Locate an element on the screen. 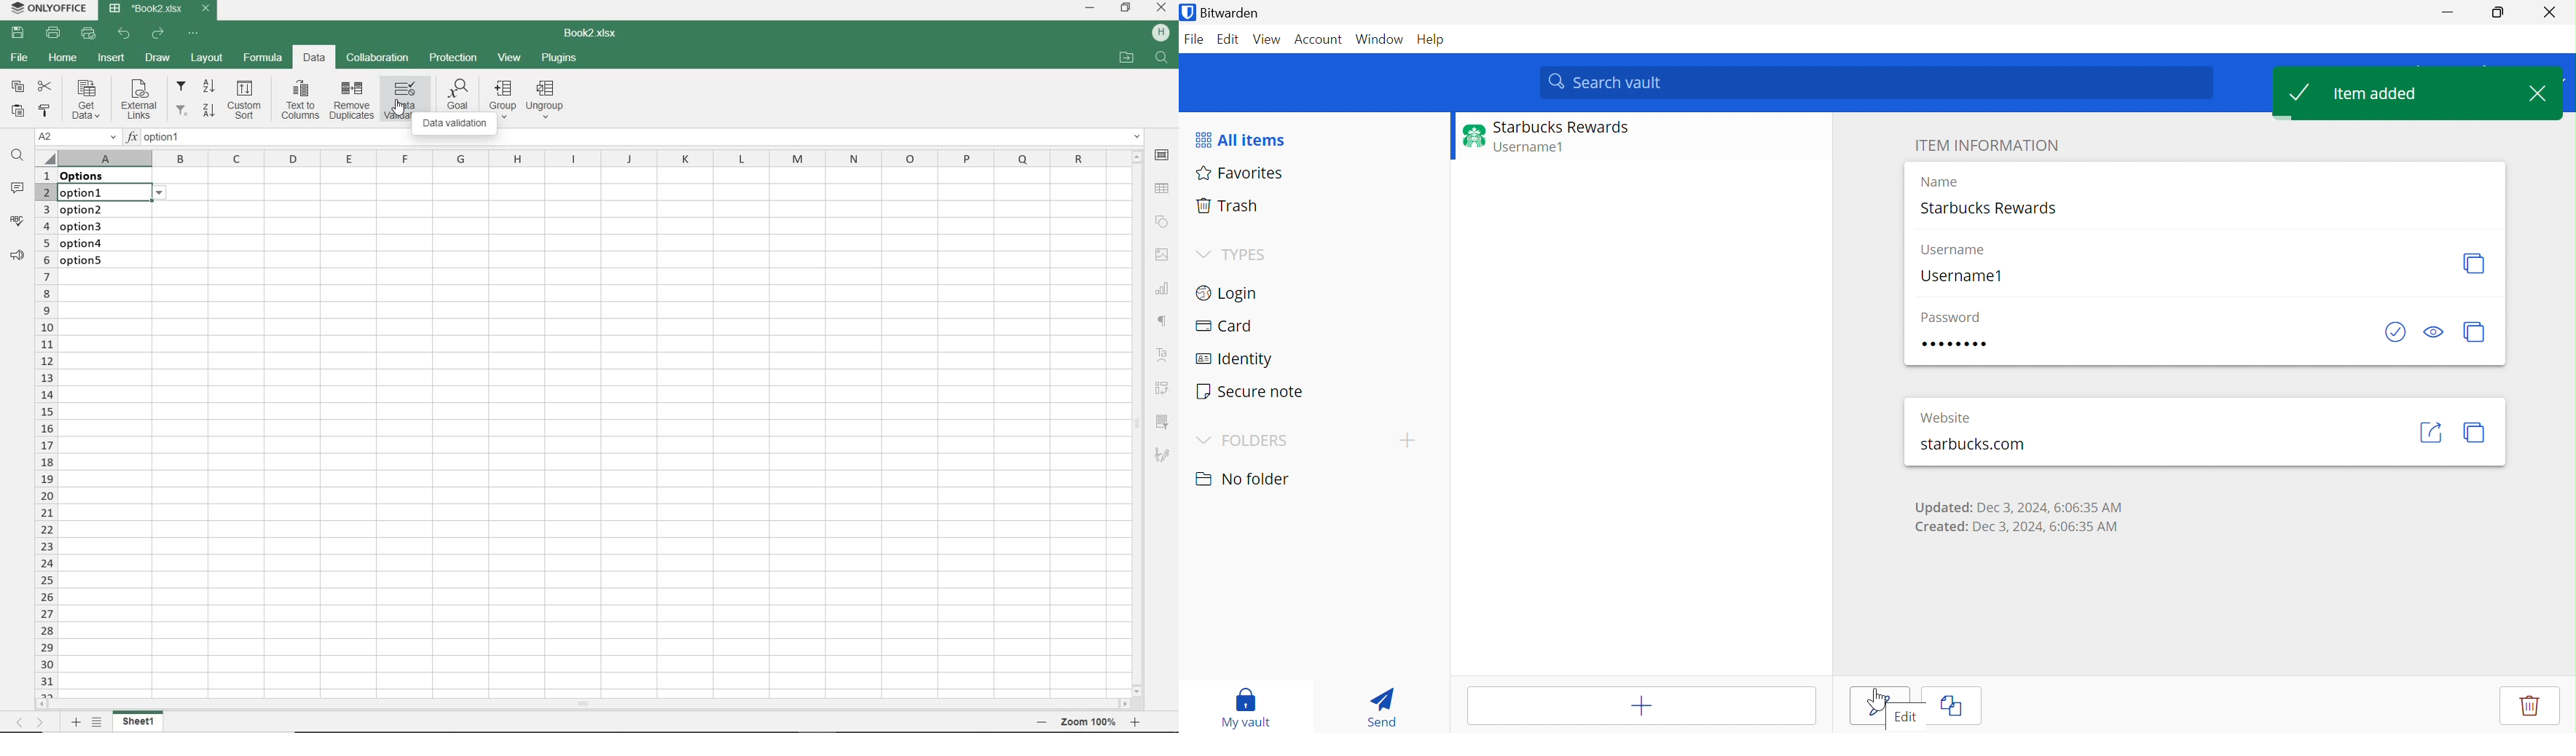 Image resolution: width=2576 pixels, height=756 pixels. PROTECTION is located at coordinates (453, 58).